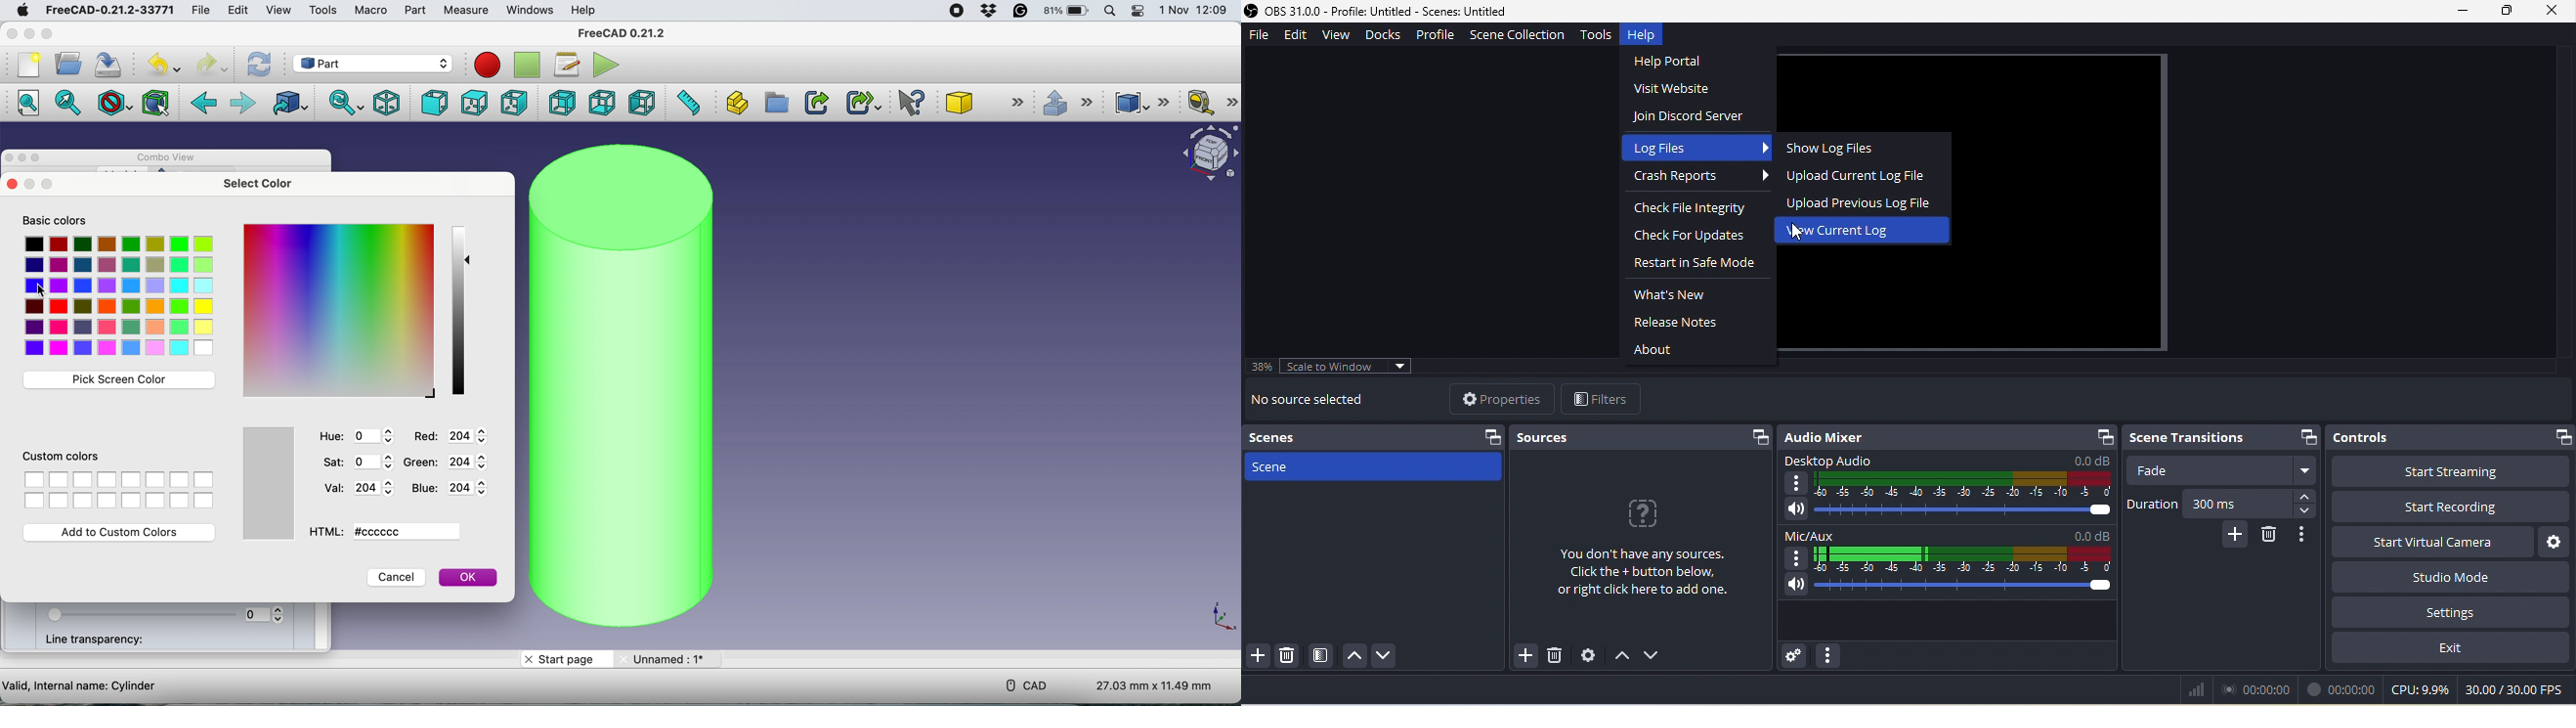 This screenshot has width=2576, height=728. I want to click on up, so click(1621, 660).